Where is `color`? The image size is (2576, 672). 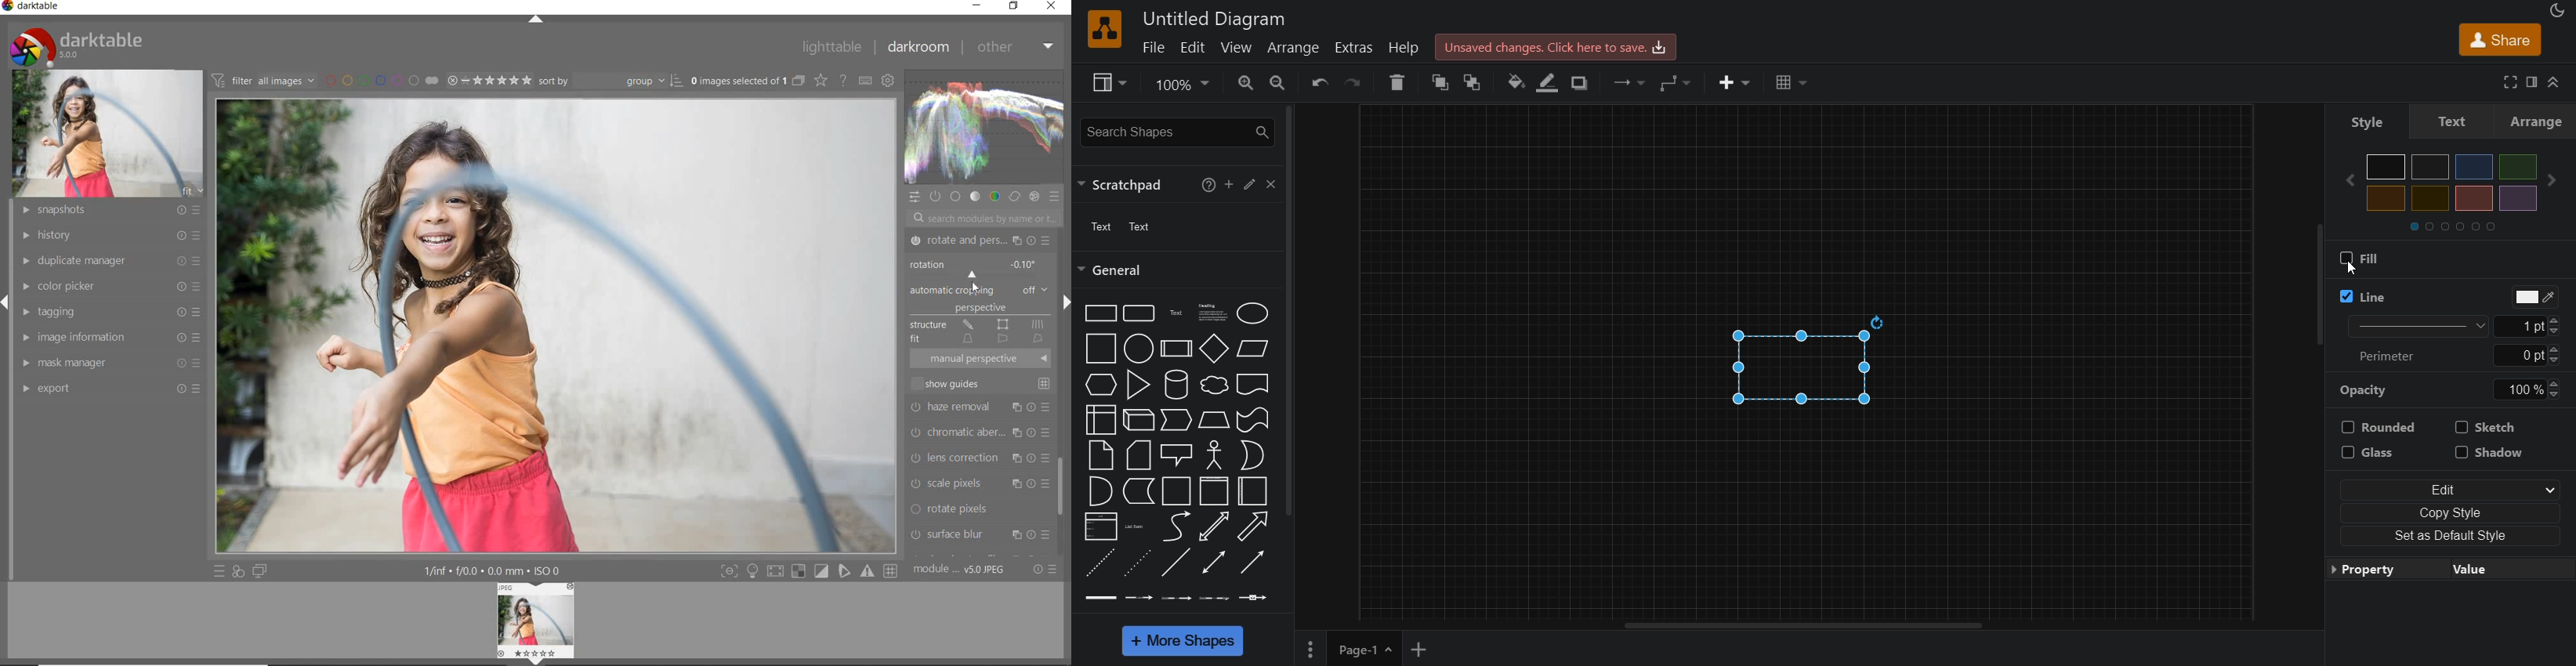 color is located at coordinates (996, 198).